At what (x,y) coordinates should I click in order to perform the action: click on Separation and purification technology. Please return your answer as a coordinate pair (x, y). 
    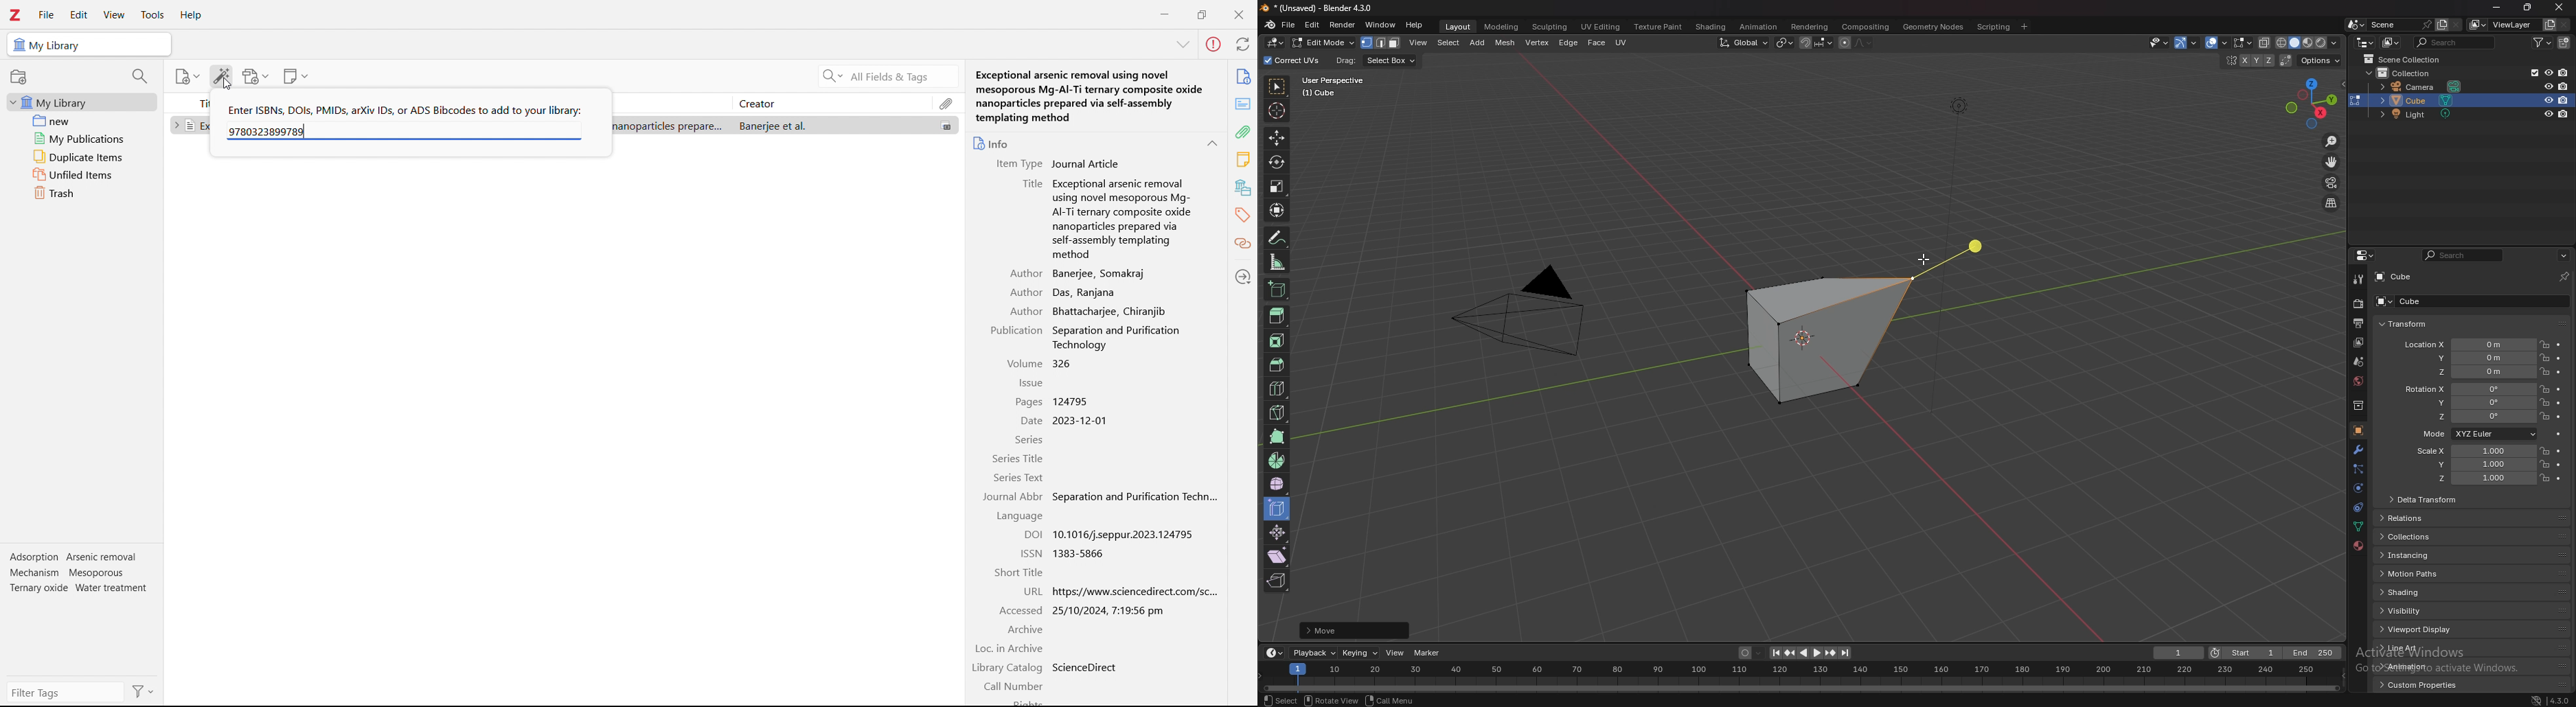
    Looking at the image, I should click on (1129, 337).